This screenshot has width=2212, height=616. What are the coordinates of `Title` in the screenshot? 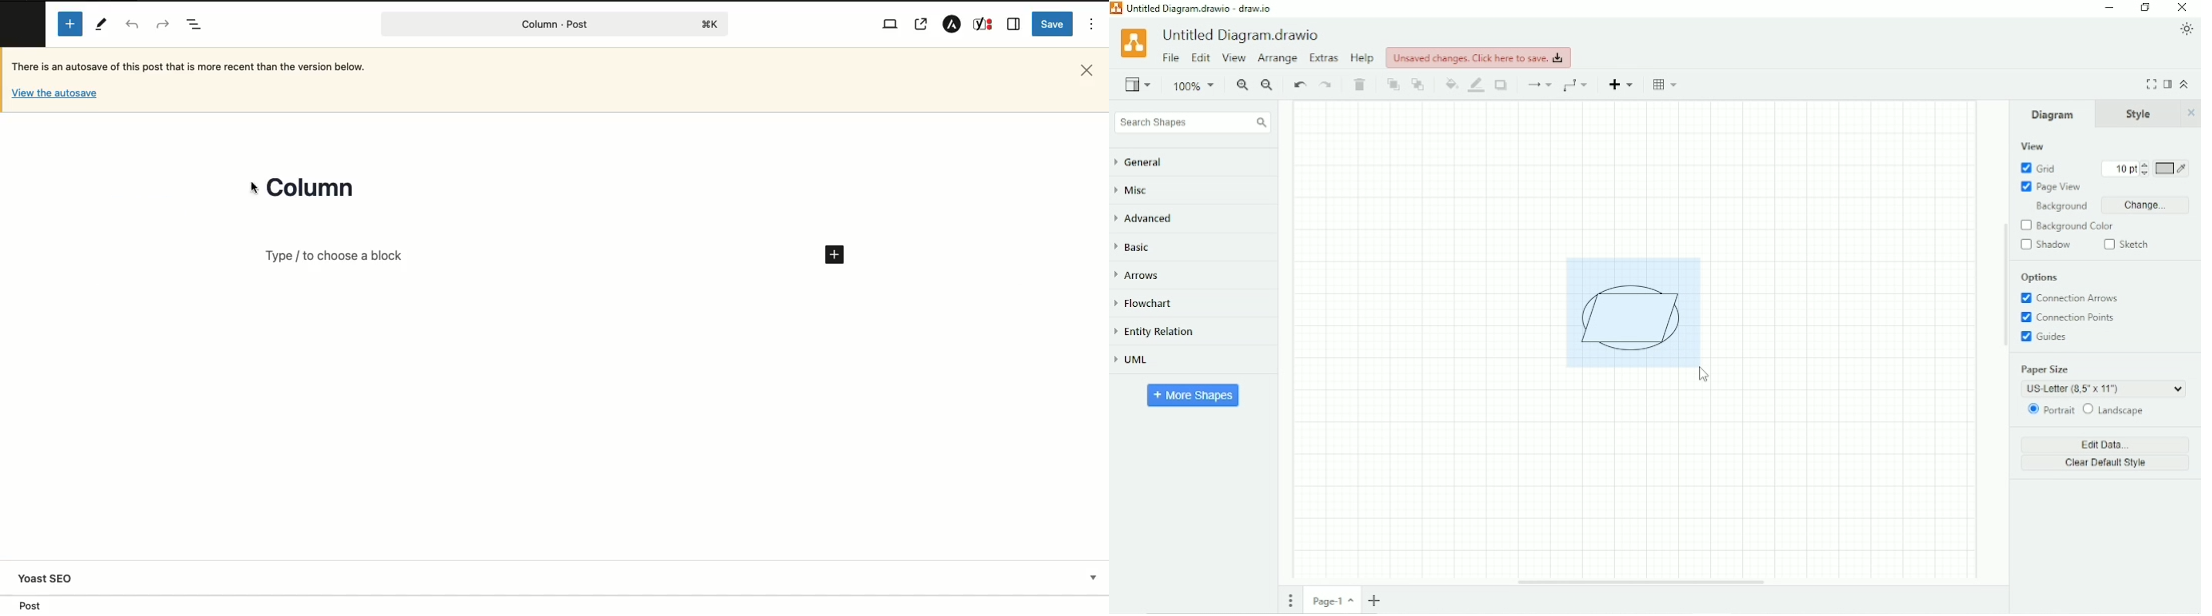 It's located at (312, 187).